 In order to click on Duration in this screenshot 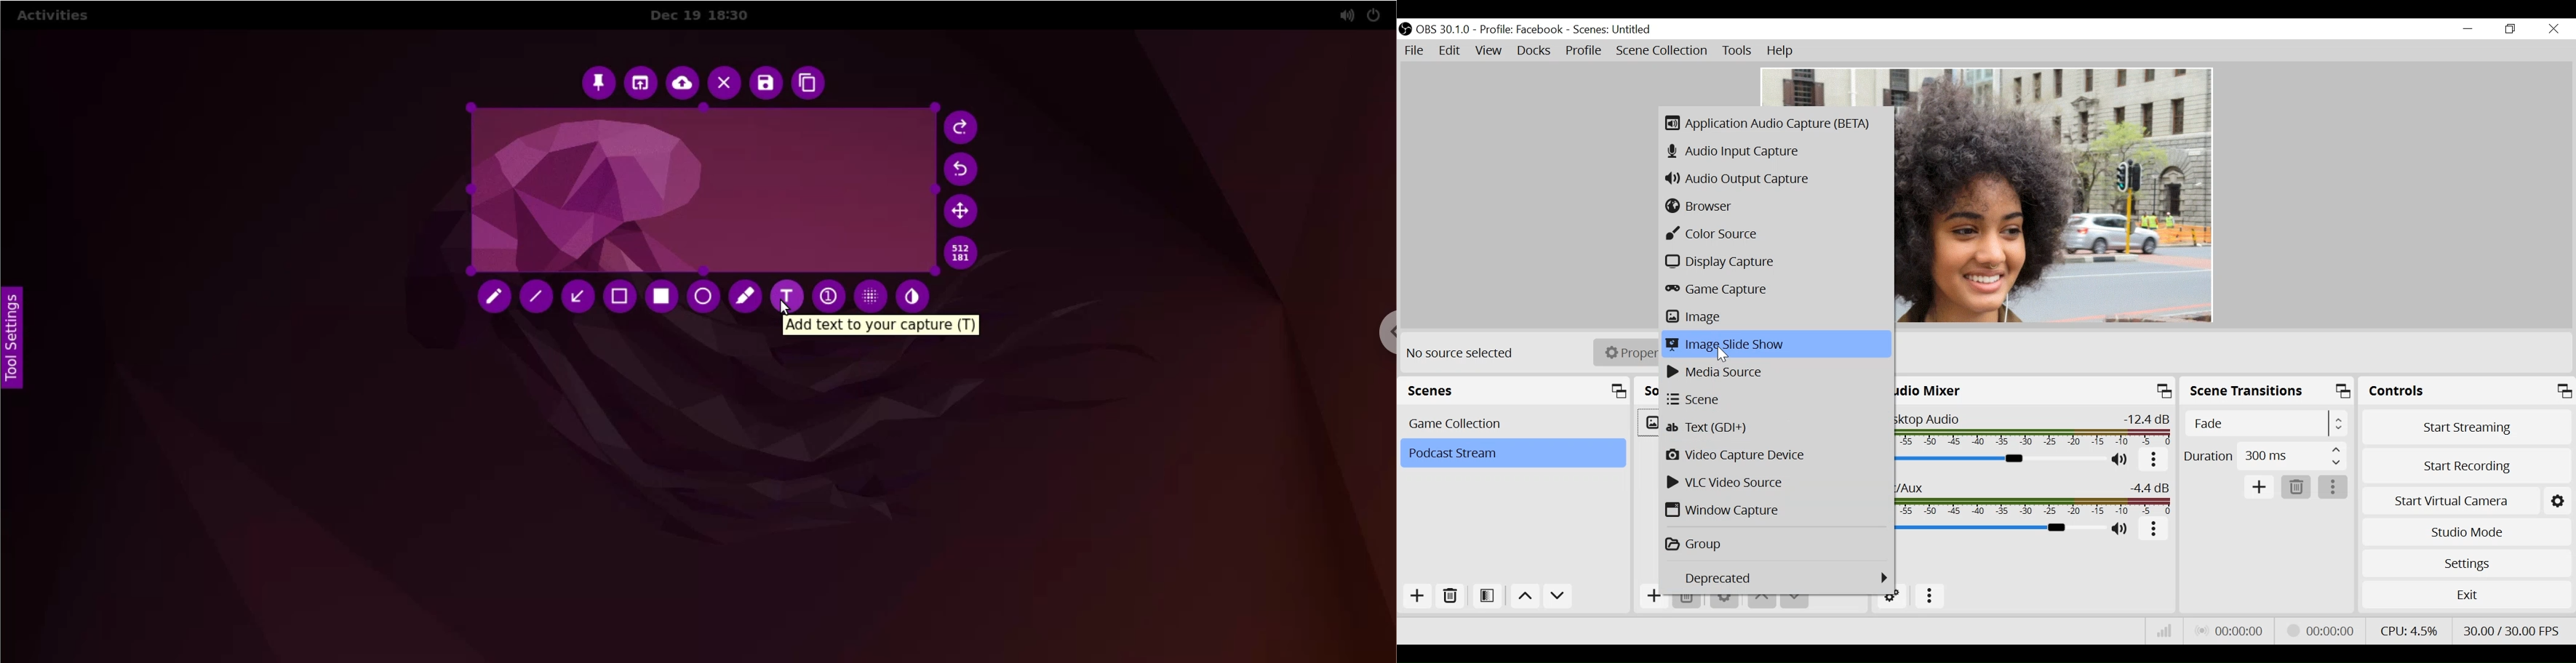, I will do `click(2265, 458)`.